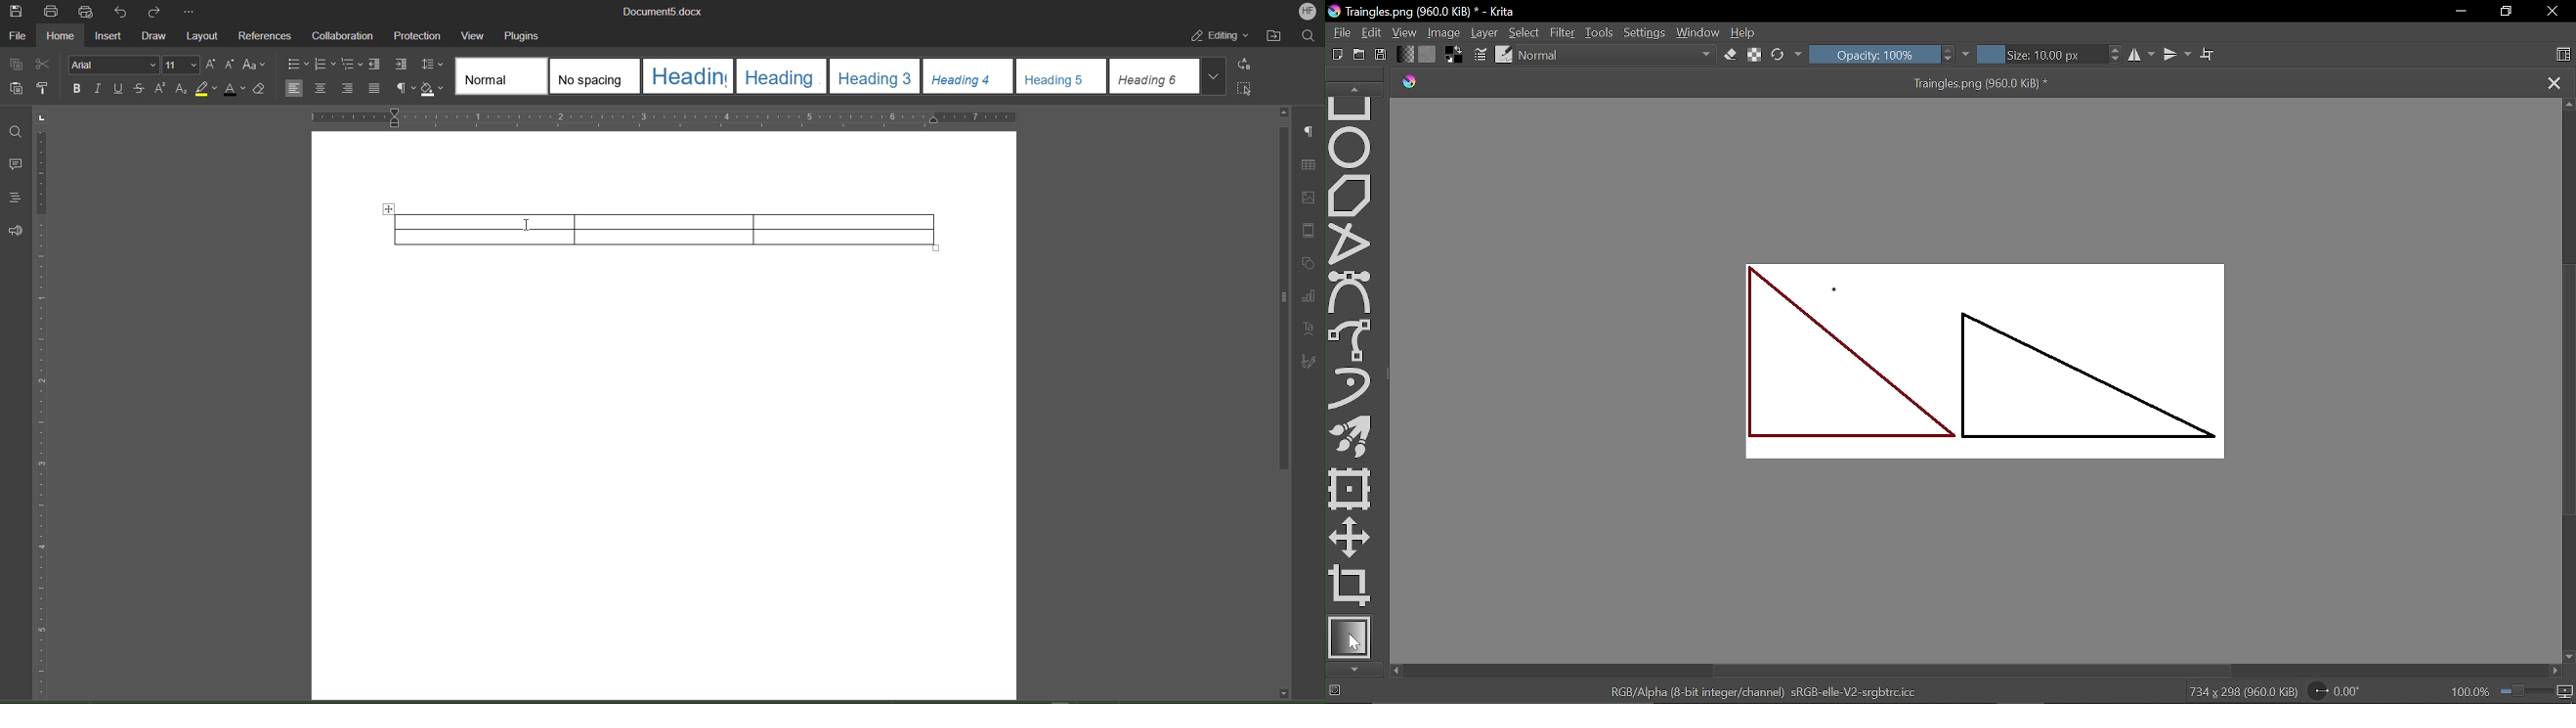 This screenshot has height=728, width=2576. Describe the element at coordinates (1350, 537) in the screenshot. I see `Move tool` at that location.